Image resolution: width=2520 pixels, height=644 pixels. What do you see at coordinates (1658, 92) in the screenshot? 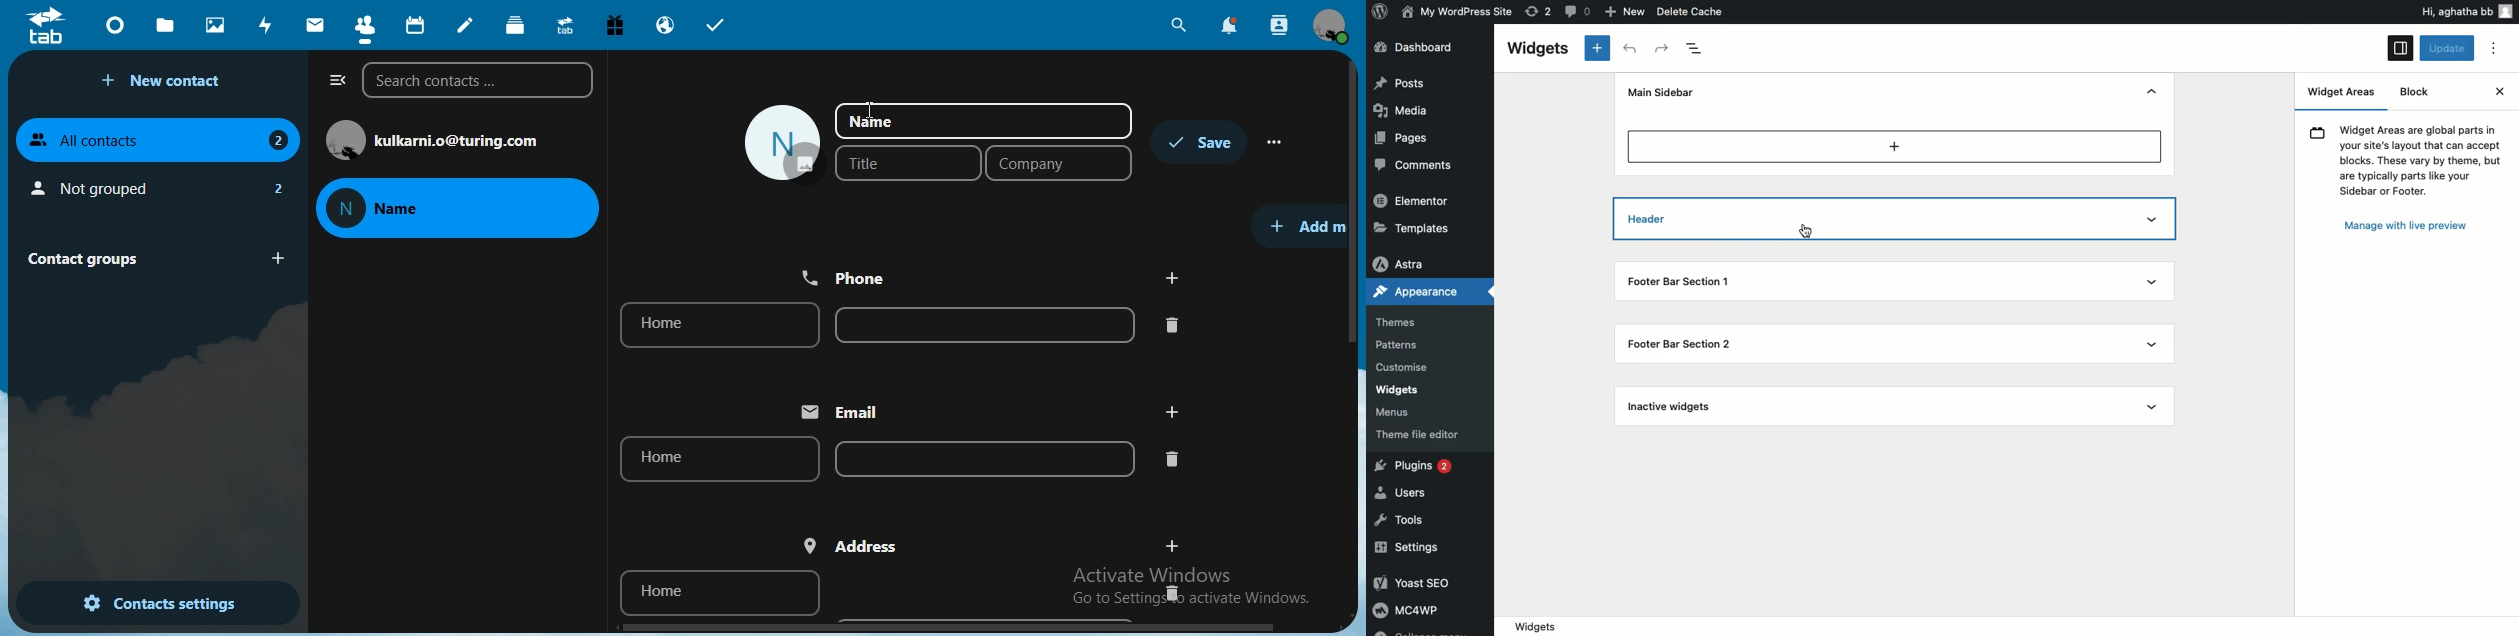
I see `Mine sidebar` at bounding box center [1658, 92].